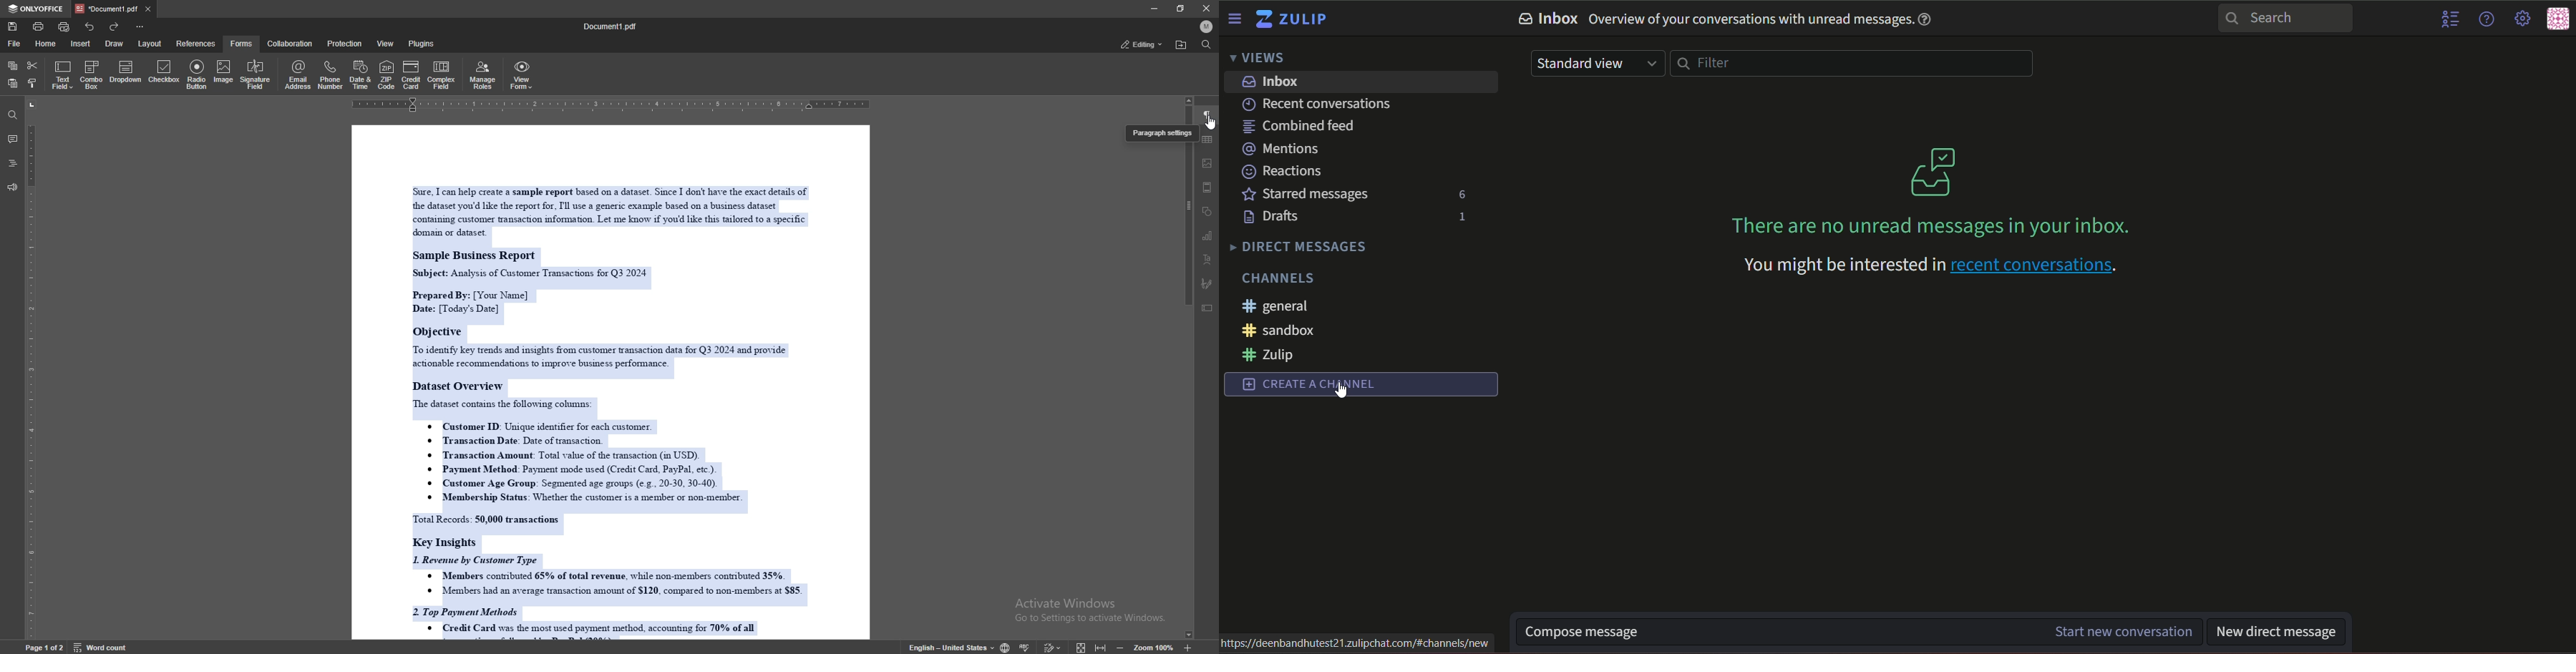 The width and height of the screenshot is (2576, 672). I want to click on fit to width, so click(1101, 644).